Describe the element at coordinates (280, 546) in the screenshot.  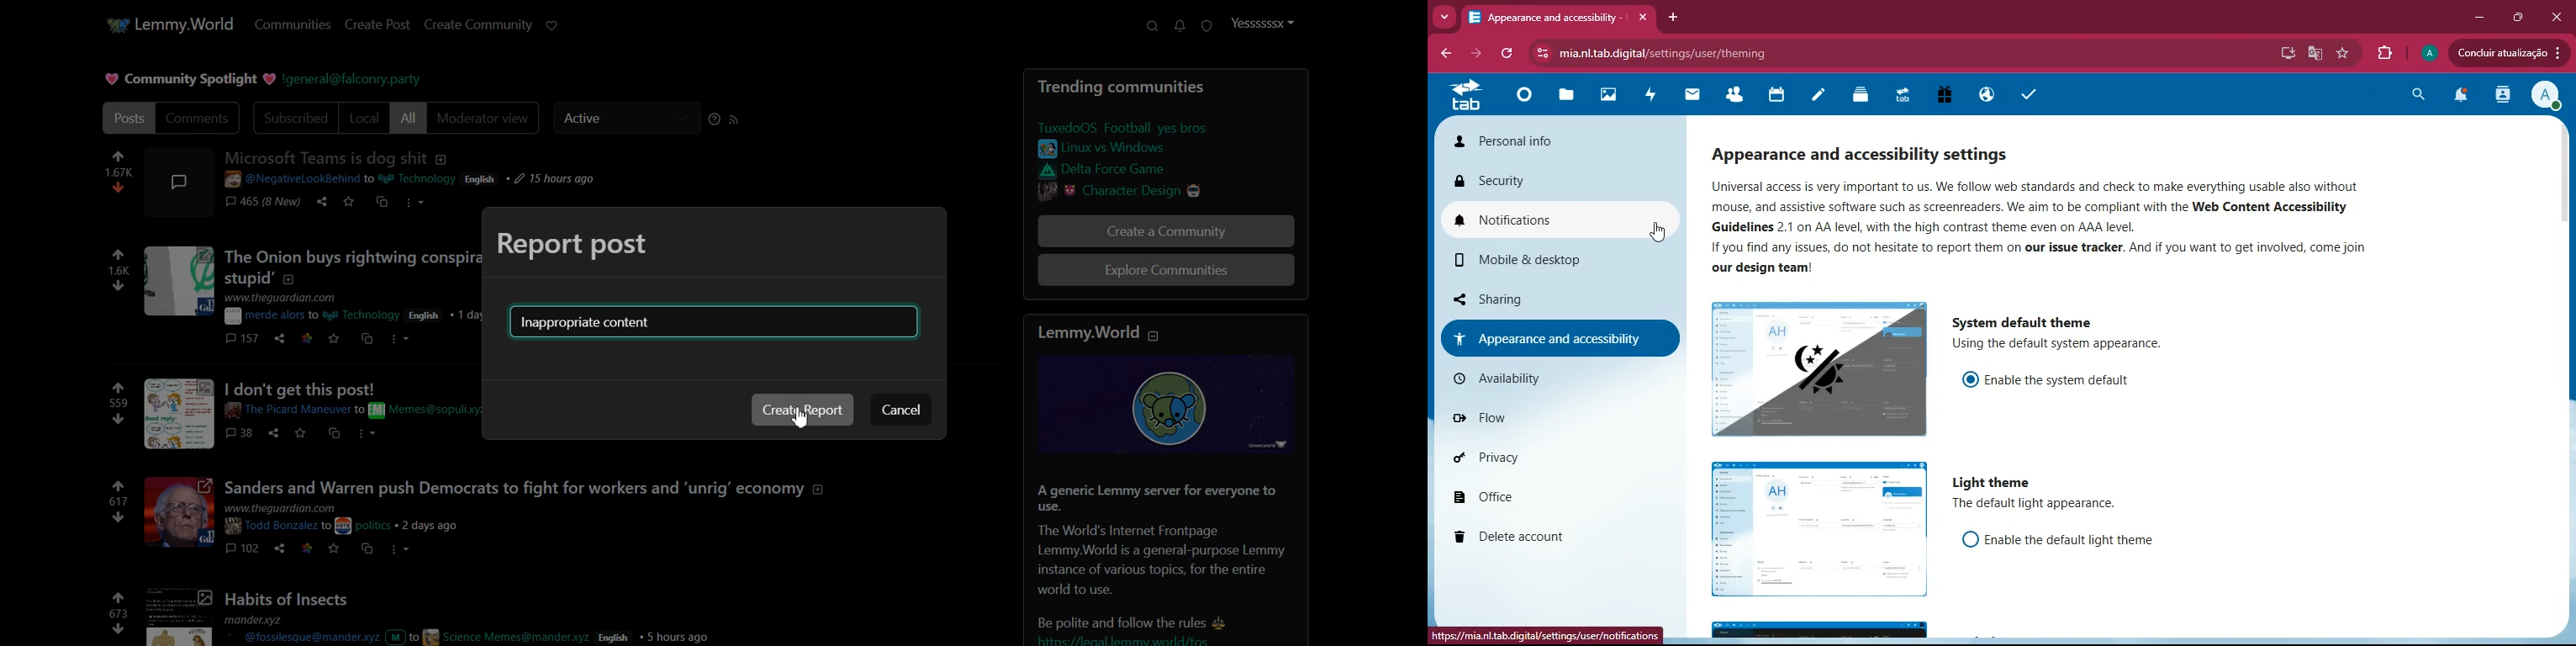
I see `share` at that location.